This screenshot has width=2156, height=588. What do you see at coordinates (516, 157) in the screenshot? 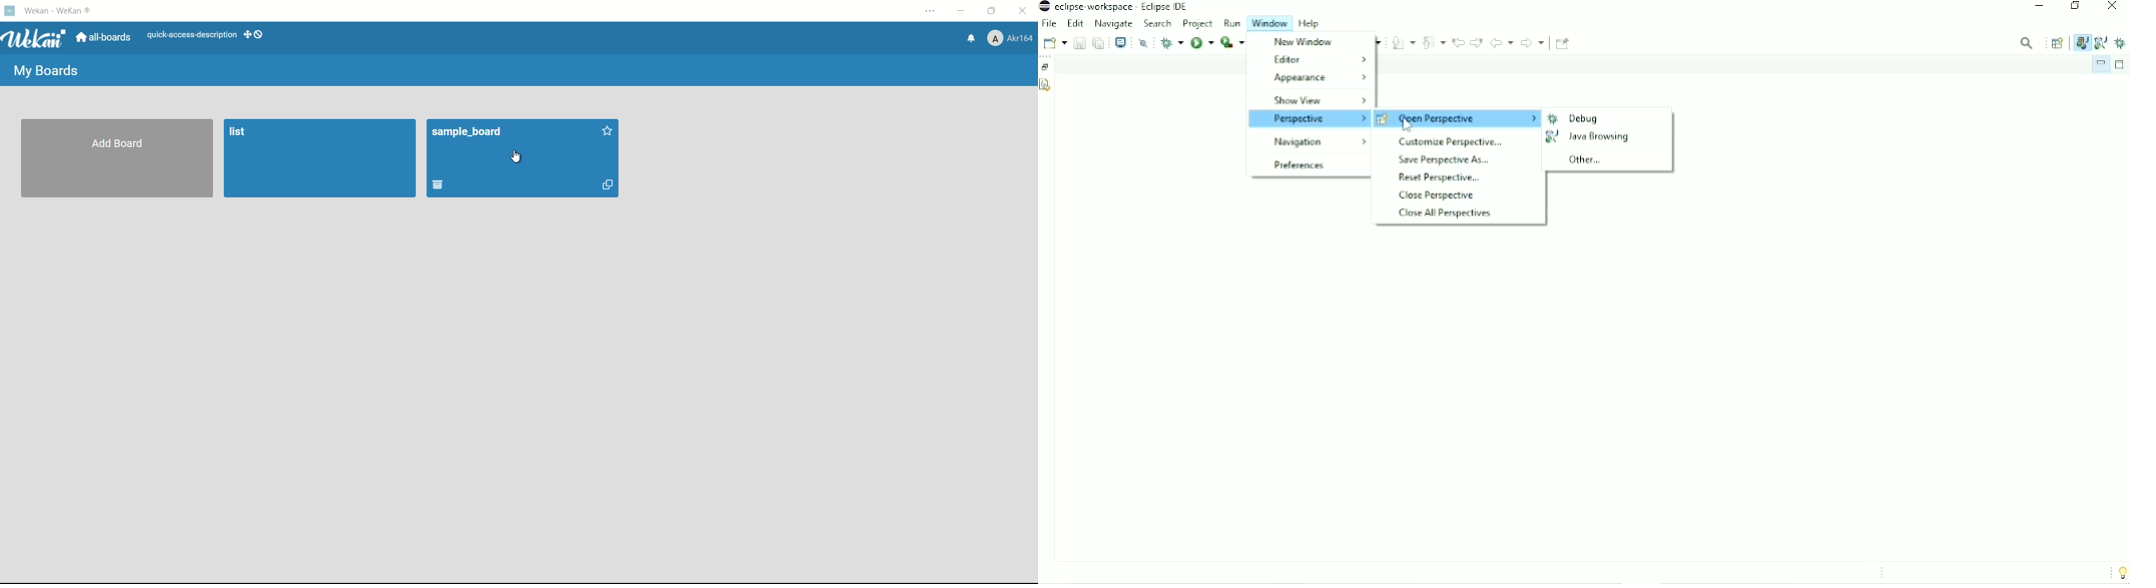
I see `cursor` at bounding box center [516, 157].